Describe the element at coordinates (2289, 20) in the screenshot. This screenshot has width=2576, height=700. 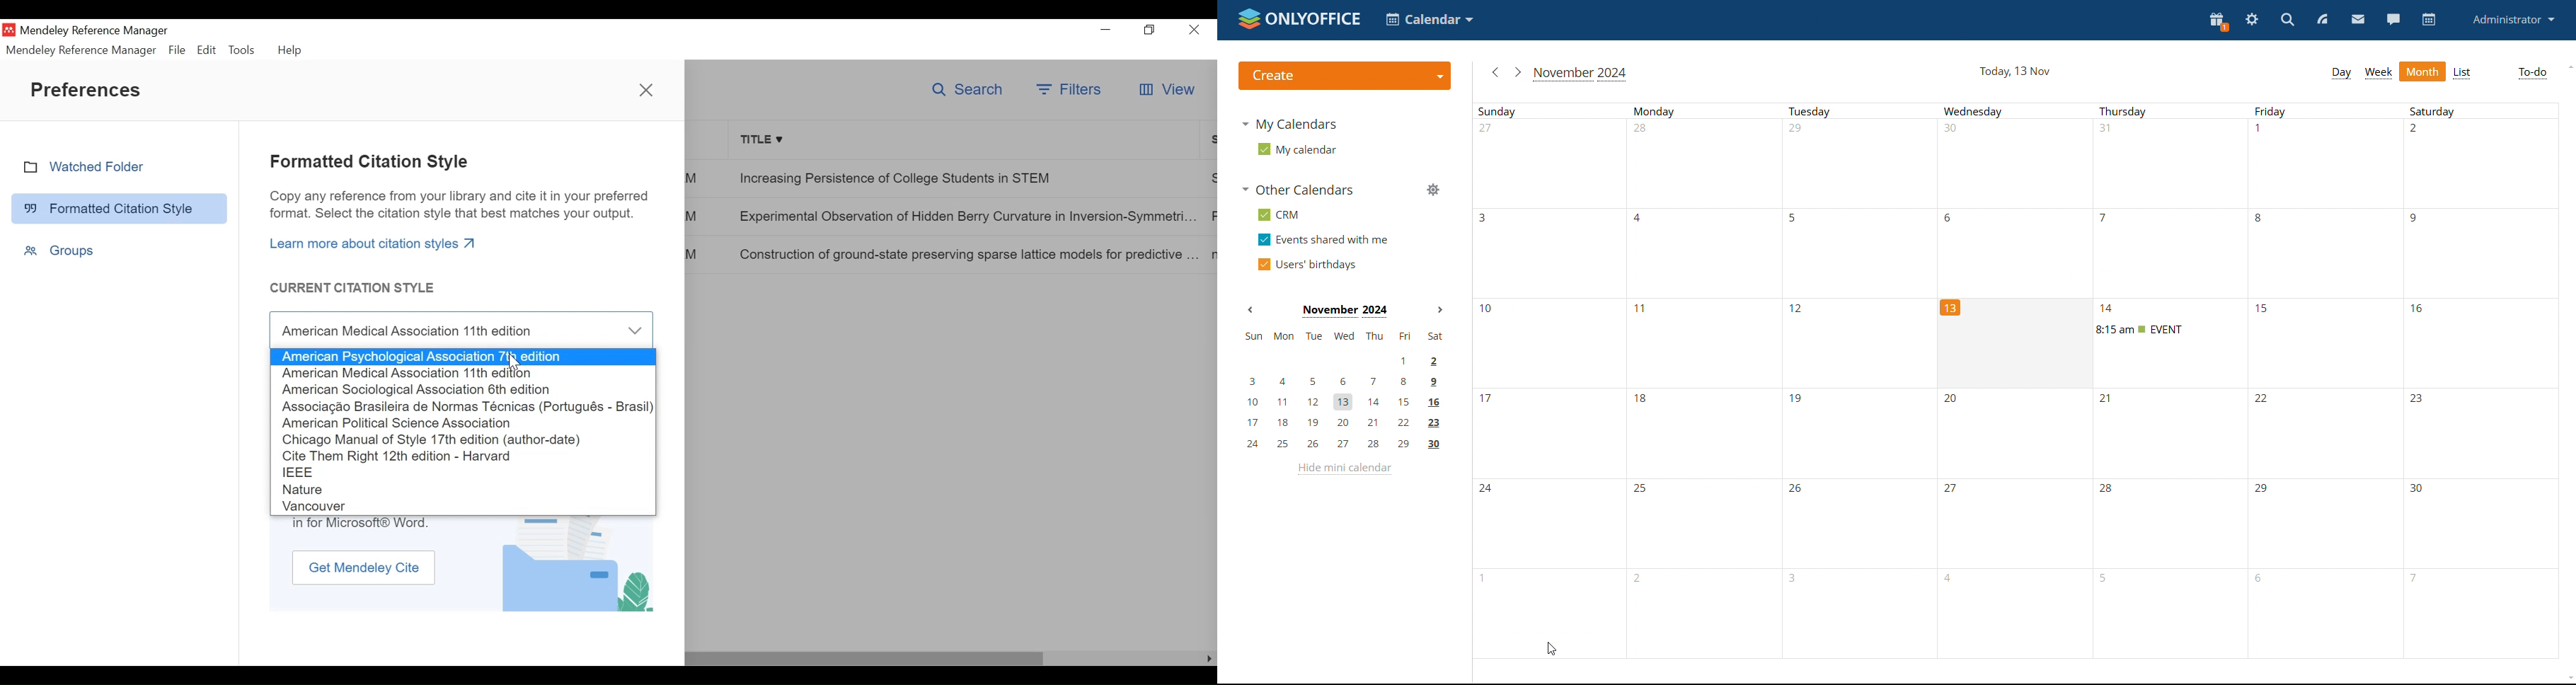
I see `search` at that location.